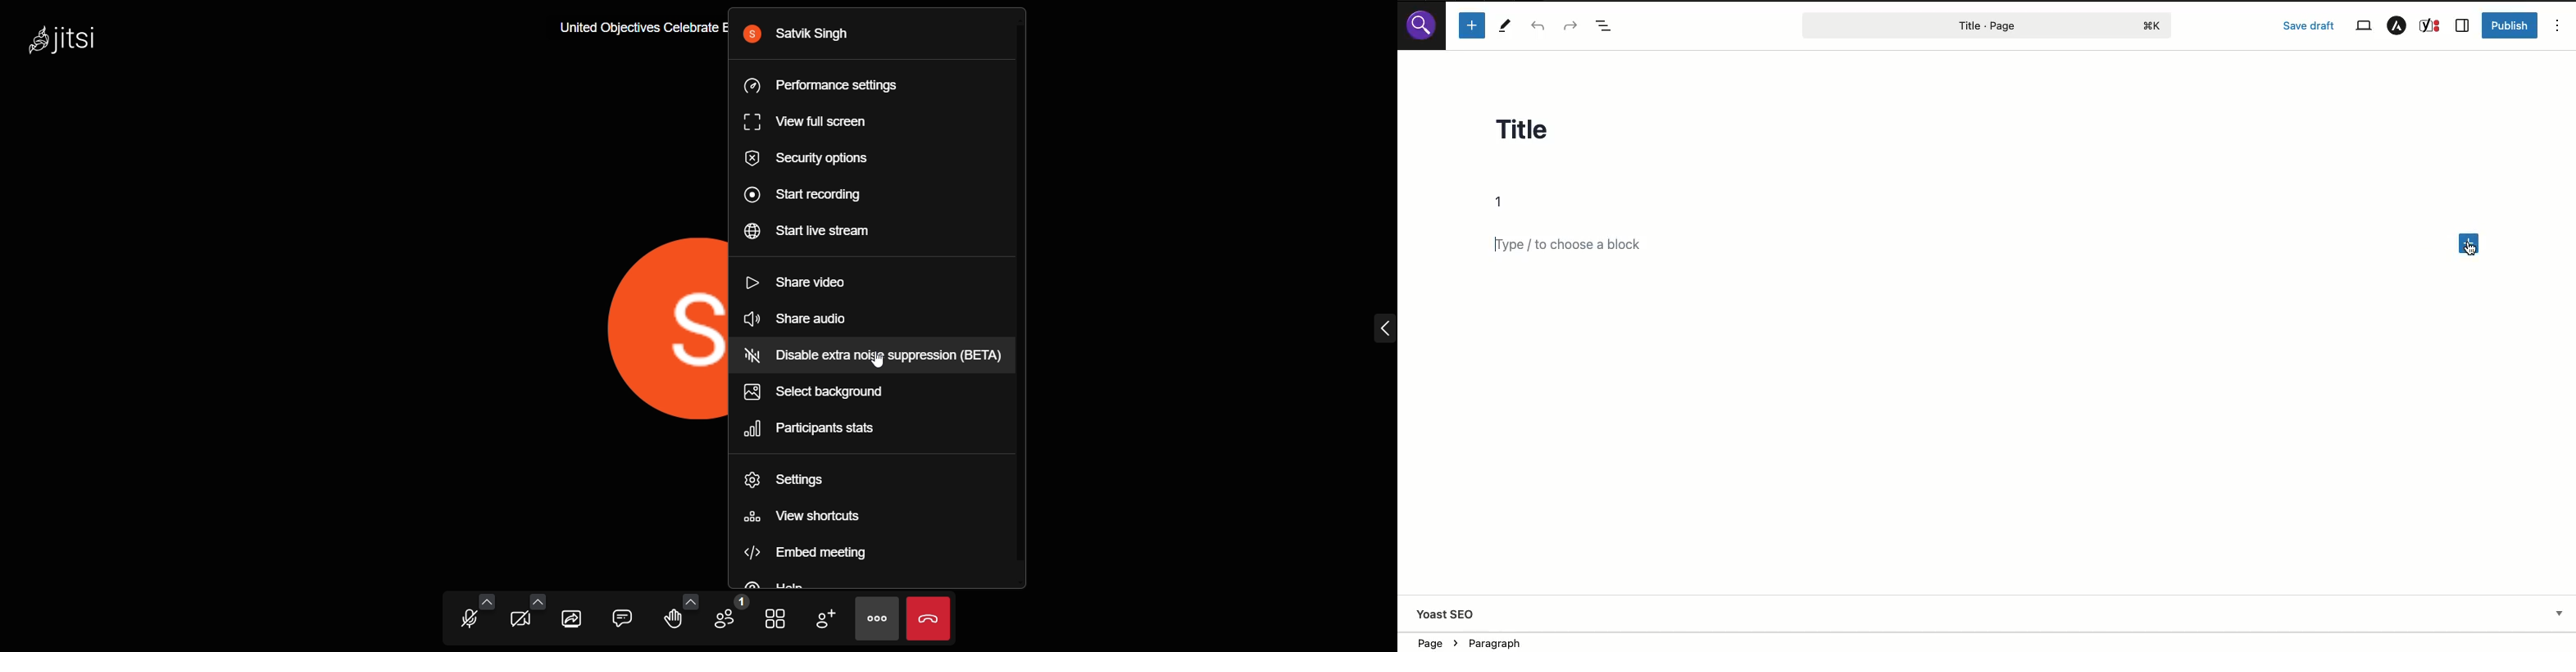  Describe the element at coordinates (774, 619) in the screenshot. I see `tile view` at that location.